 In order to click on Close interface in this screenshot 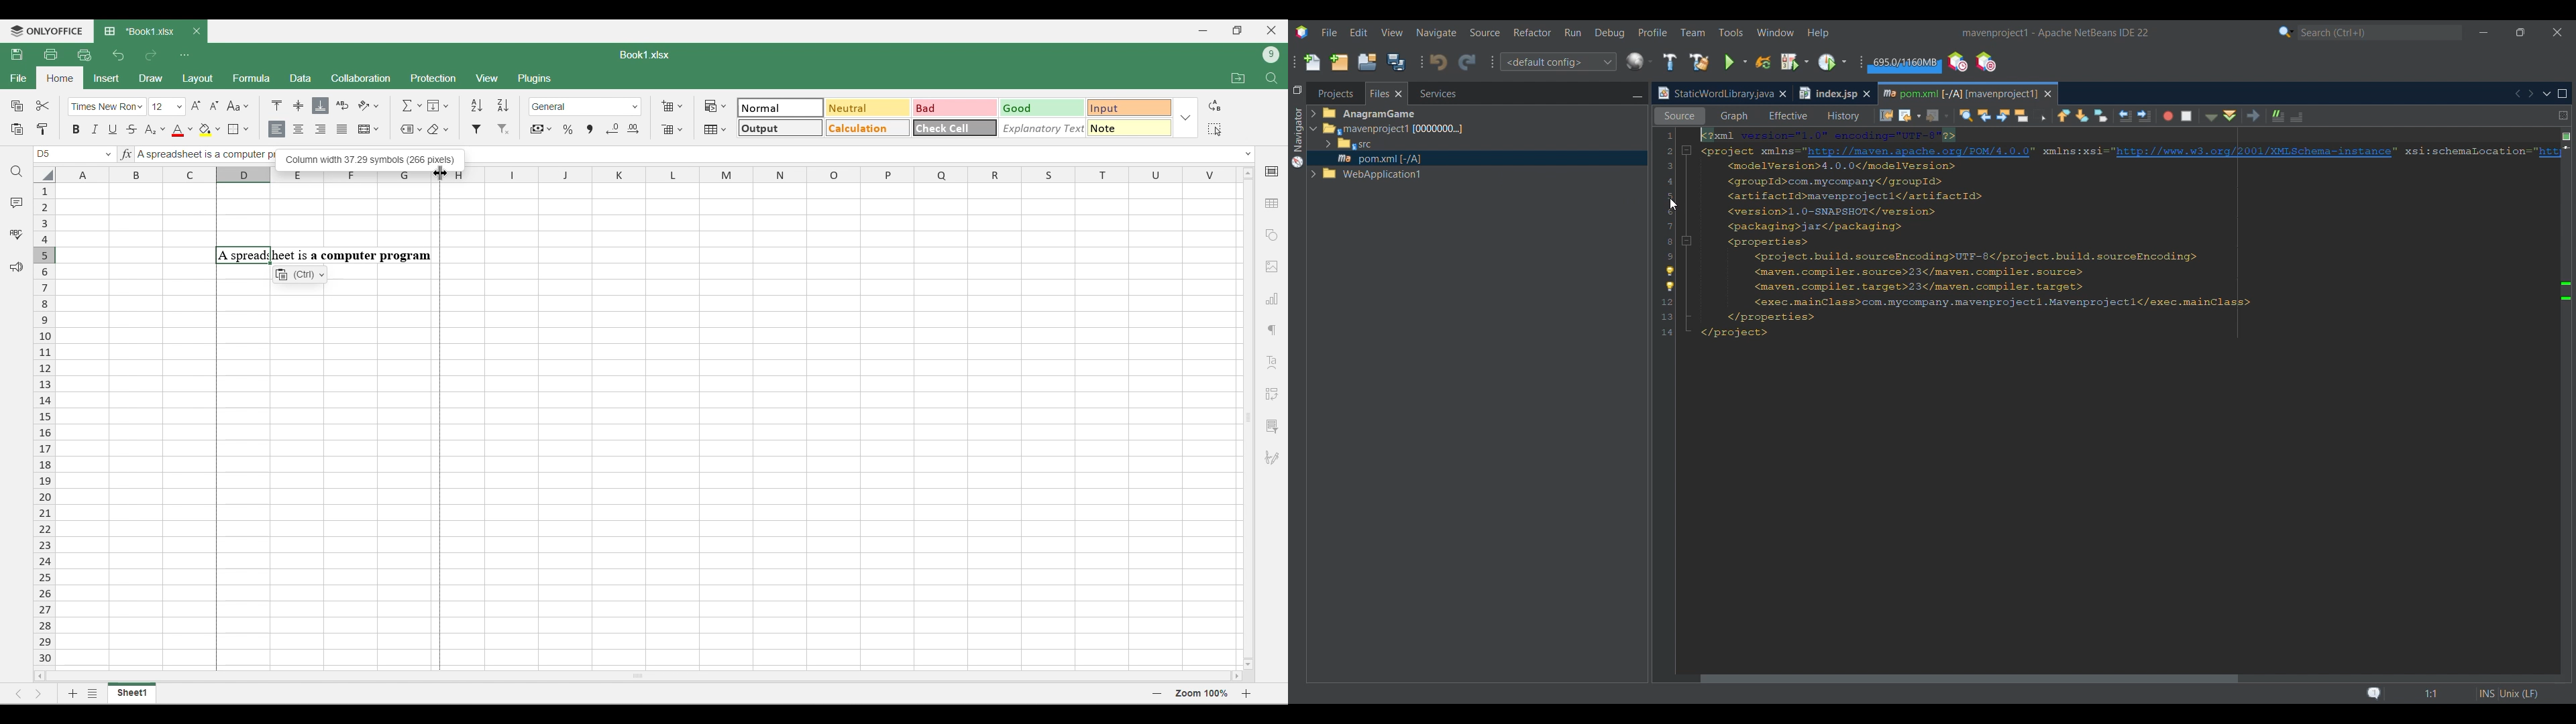, I will do `click(1271, 30)`.